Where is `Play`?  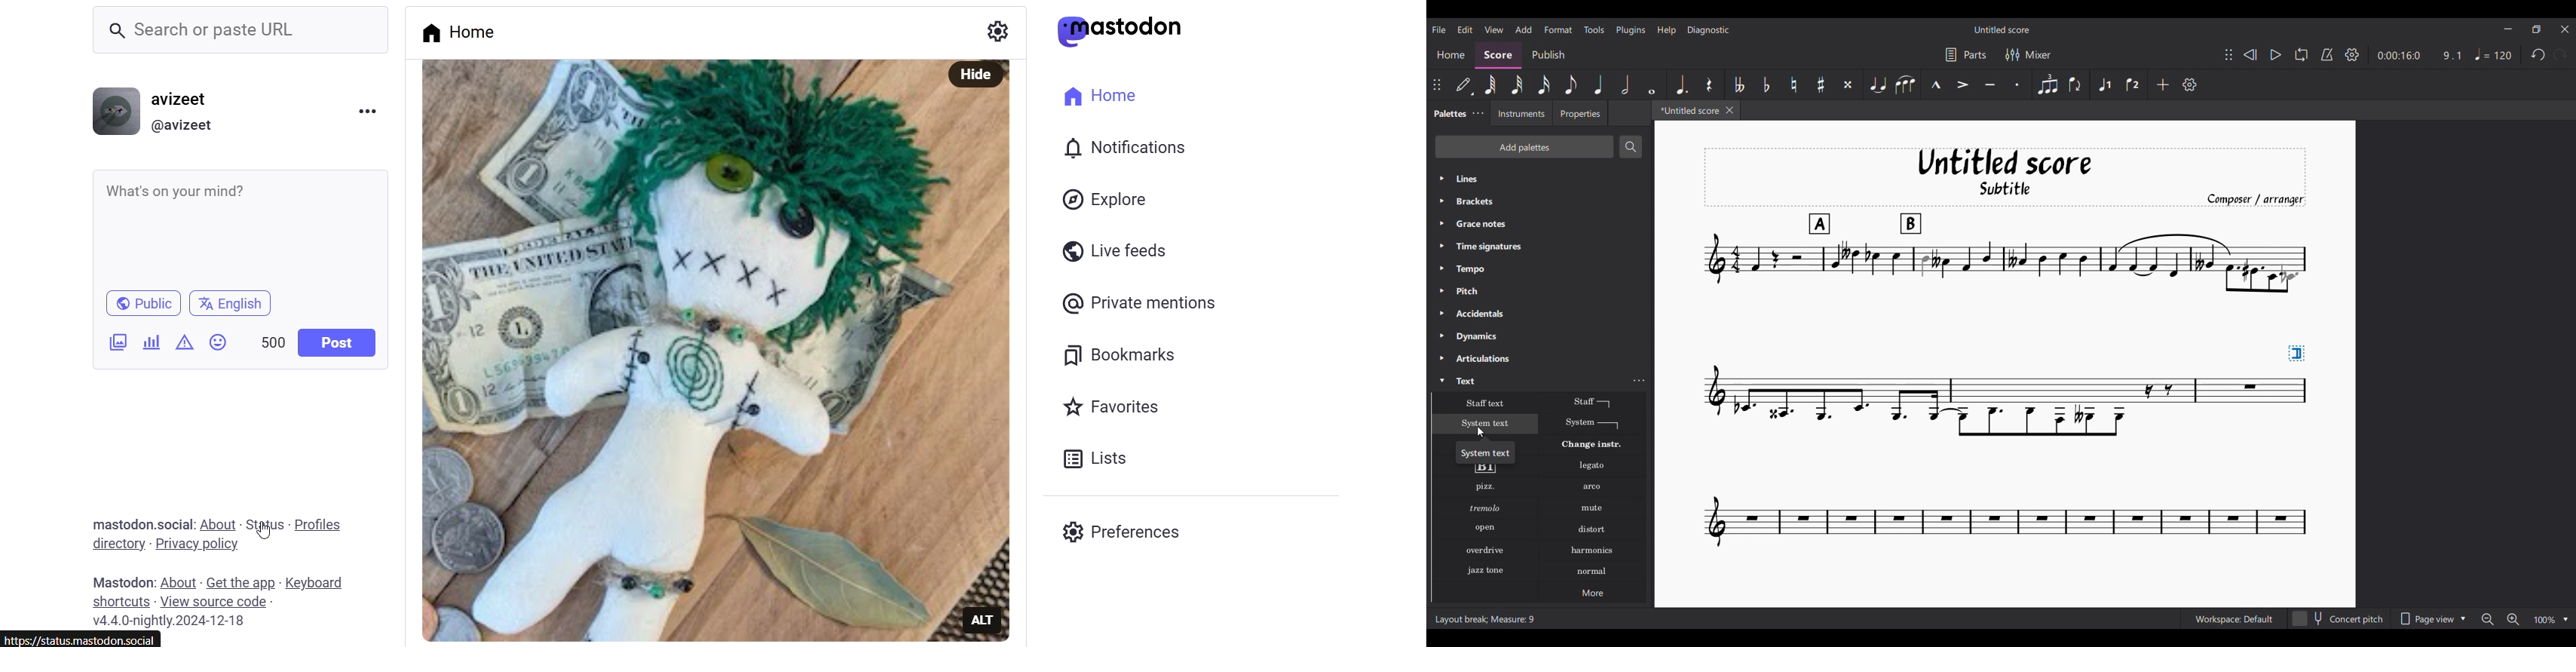
Play is located at coordinates (2276, 55).